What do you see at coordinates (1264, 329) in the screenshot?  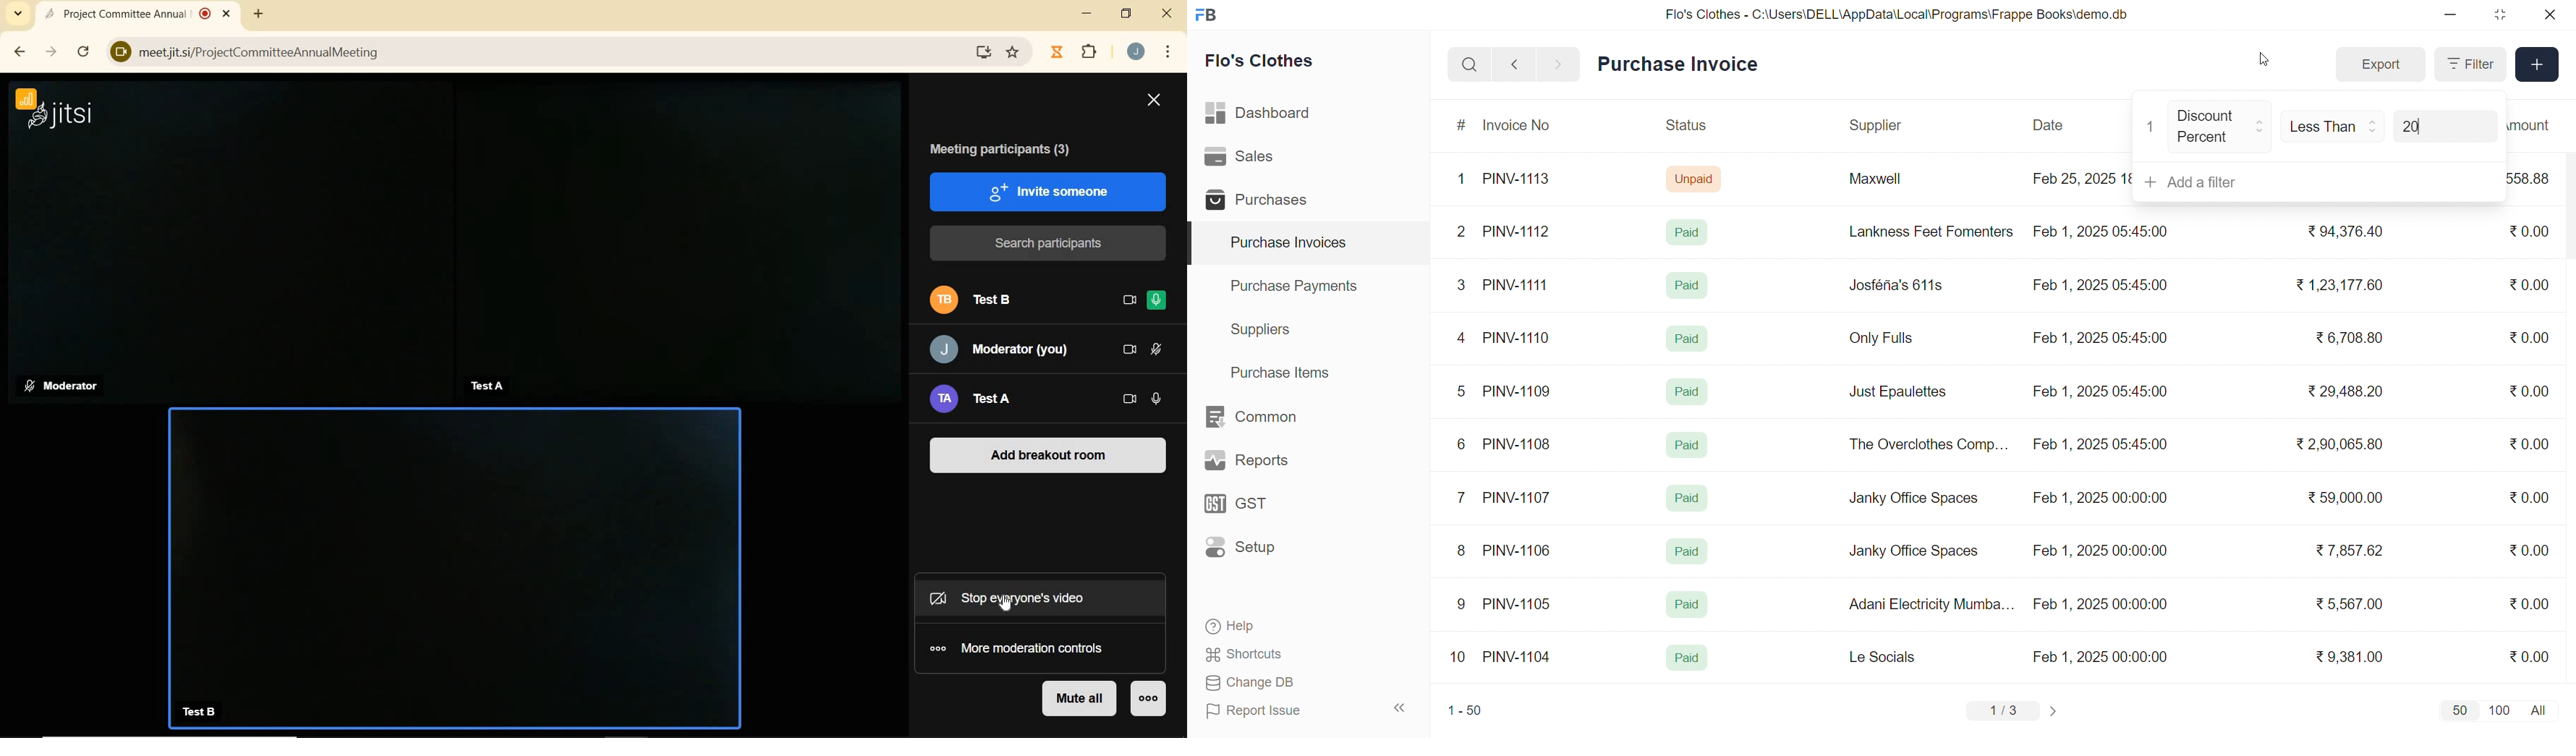 I see `Suppliers` at bounding box center [1264, 329].